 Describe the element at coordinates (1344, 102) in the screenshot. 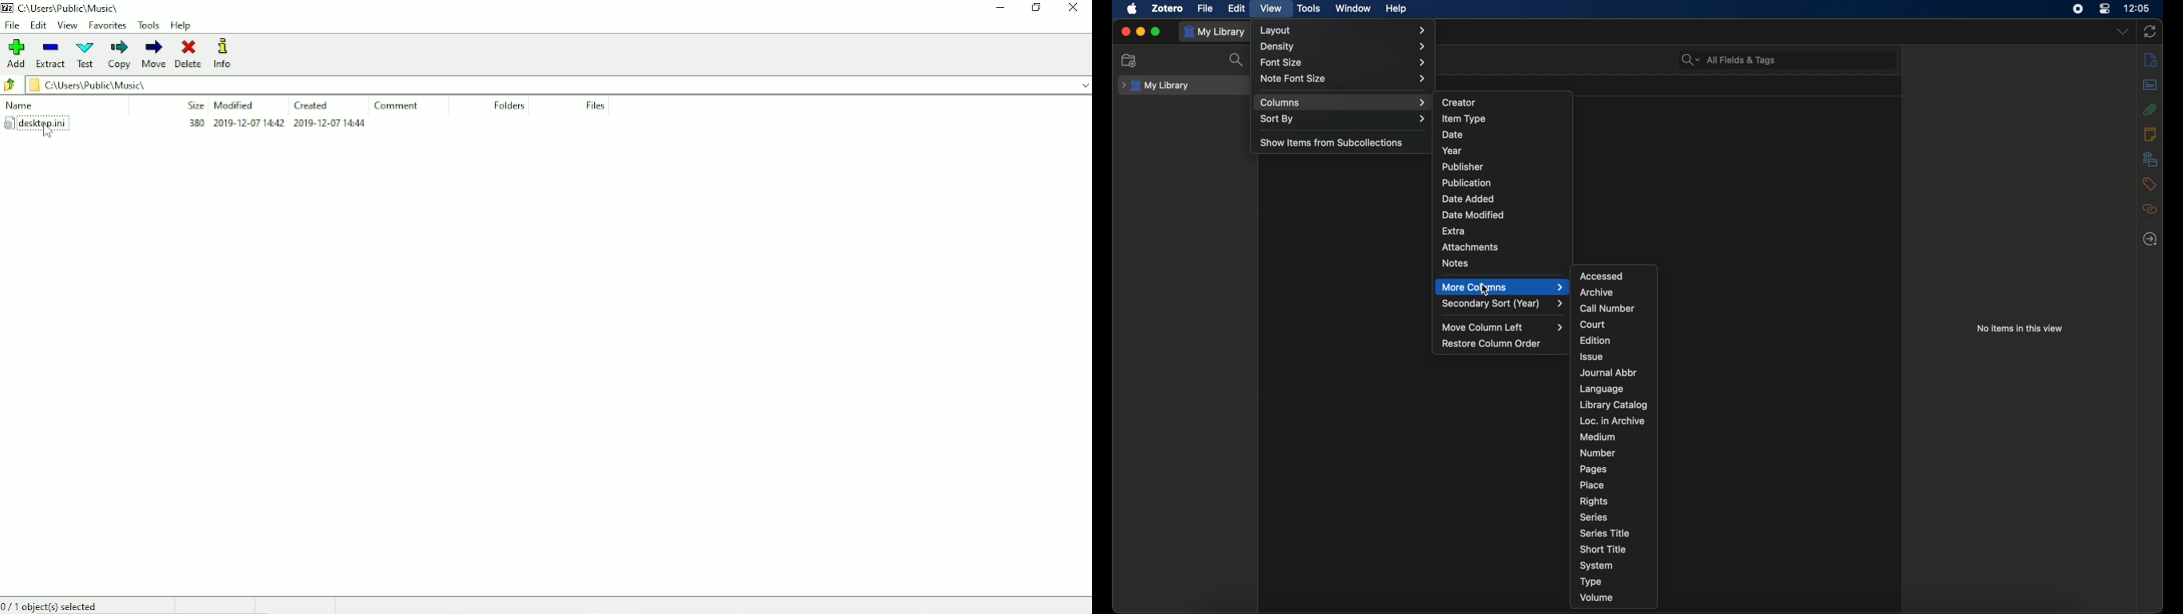

I see `columns` at that location.